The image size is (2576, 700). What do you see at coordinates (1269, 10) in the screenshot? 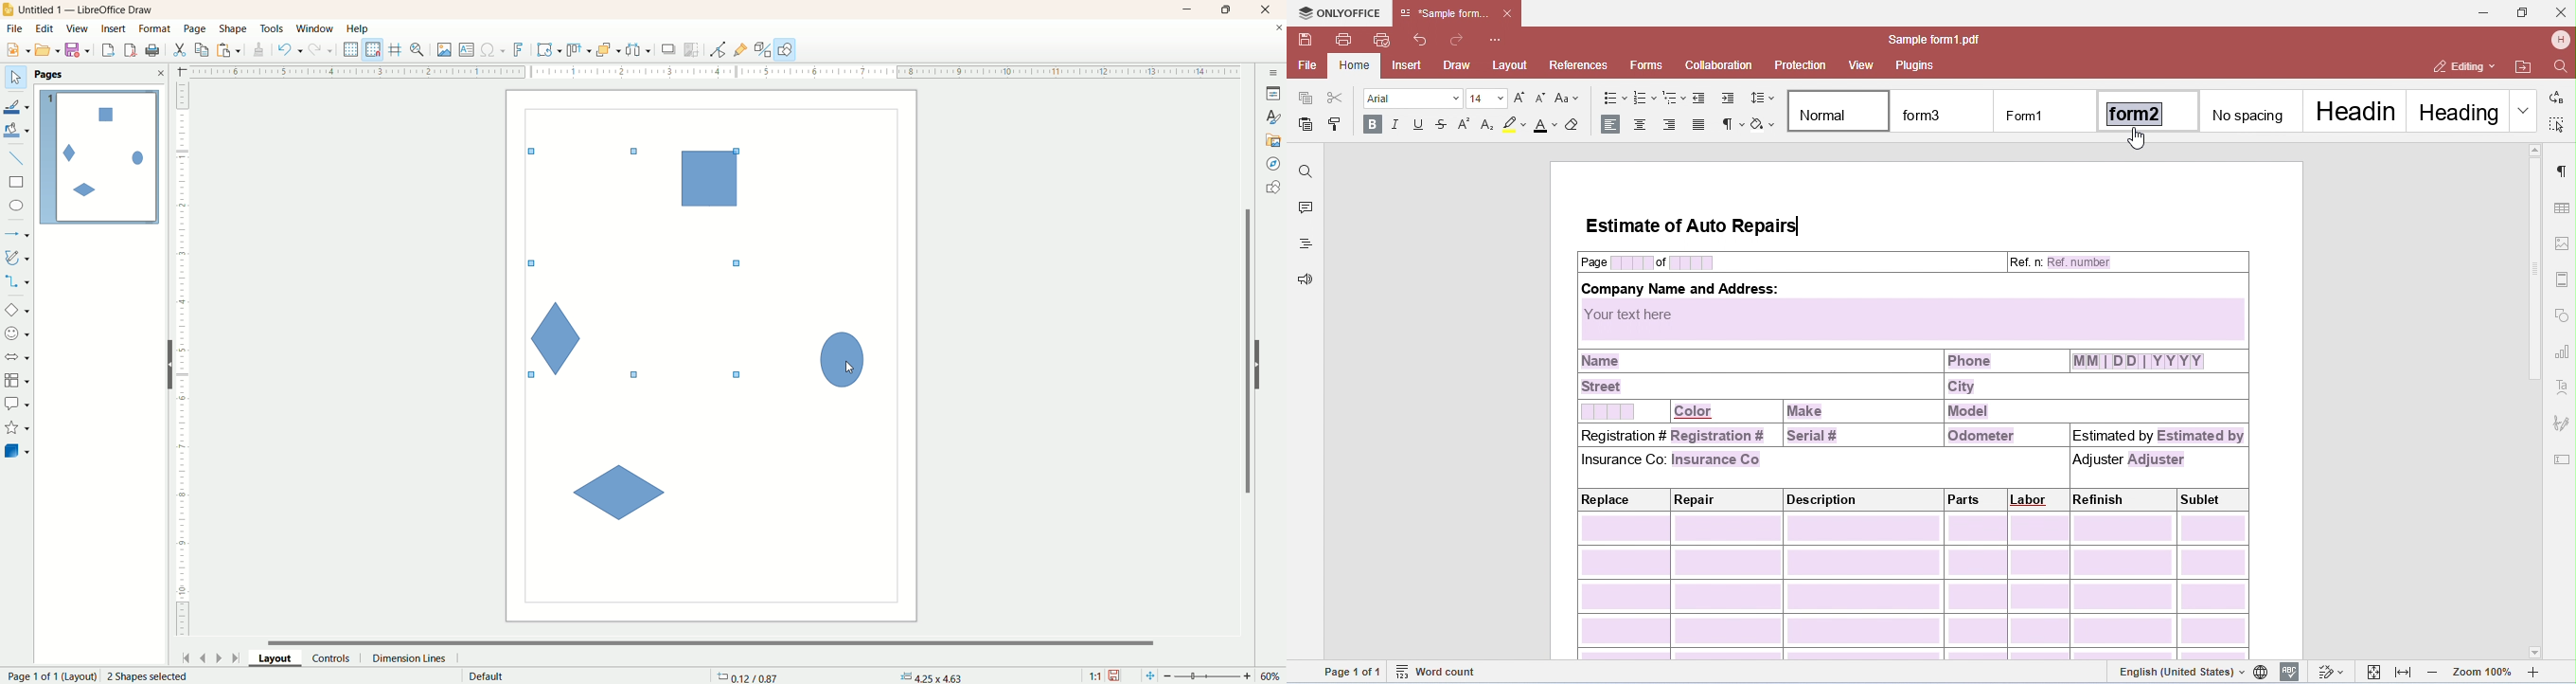
I see `close` at bounding box center [1269, 10].